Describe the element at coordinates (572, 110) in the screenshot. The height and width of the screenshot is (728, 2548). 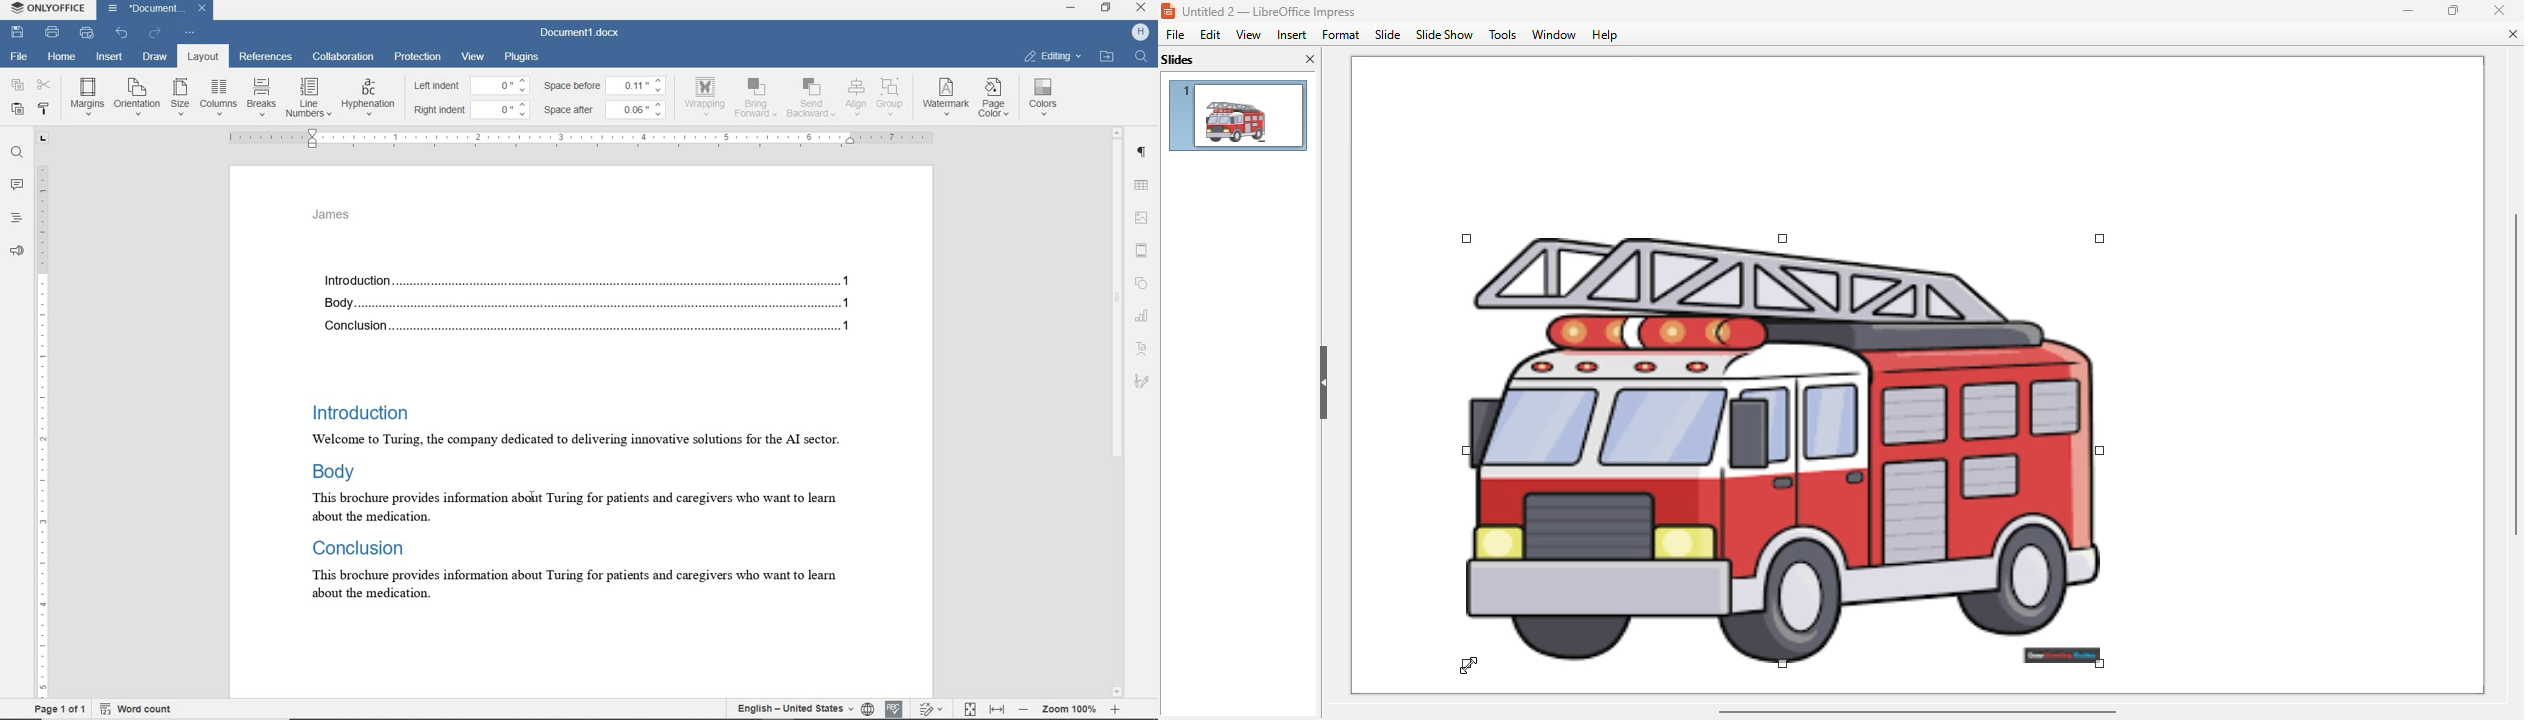
I see `space after` at that location.